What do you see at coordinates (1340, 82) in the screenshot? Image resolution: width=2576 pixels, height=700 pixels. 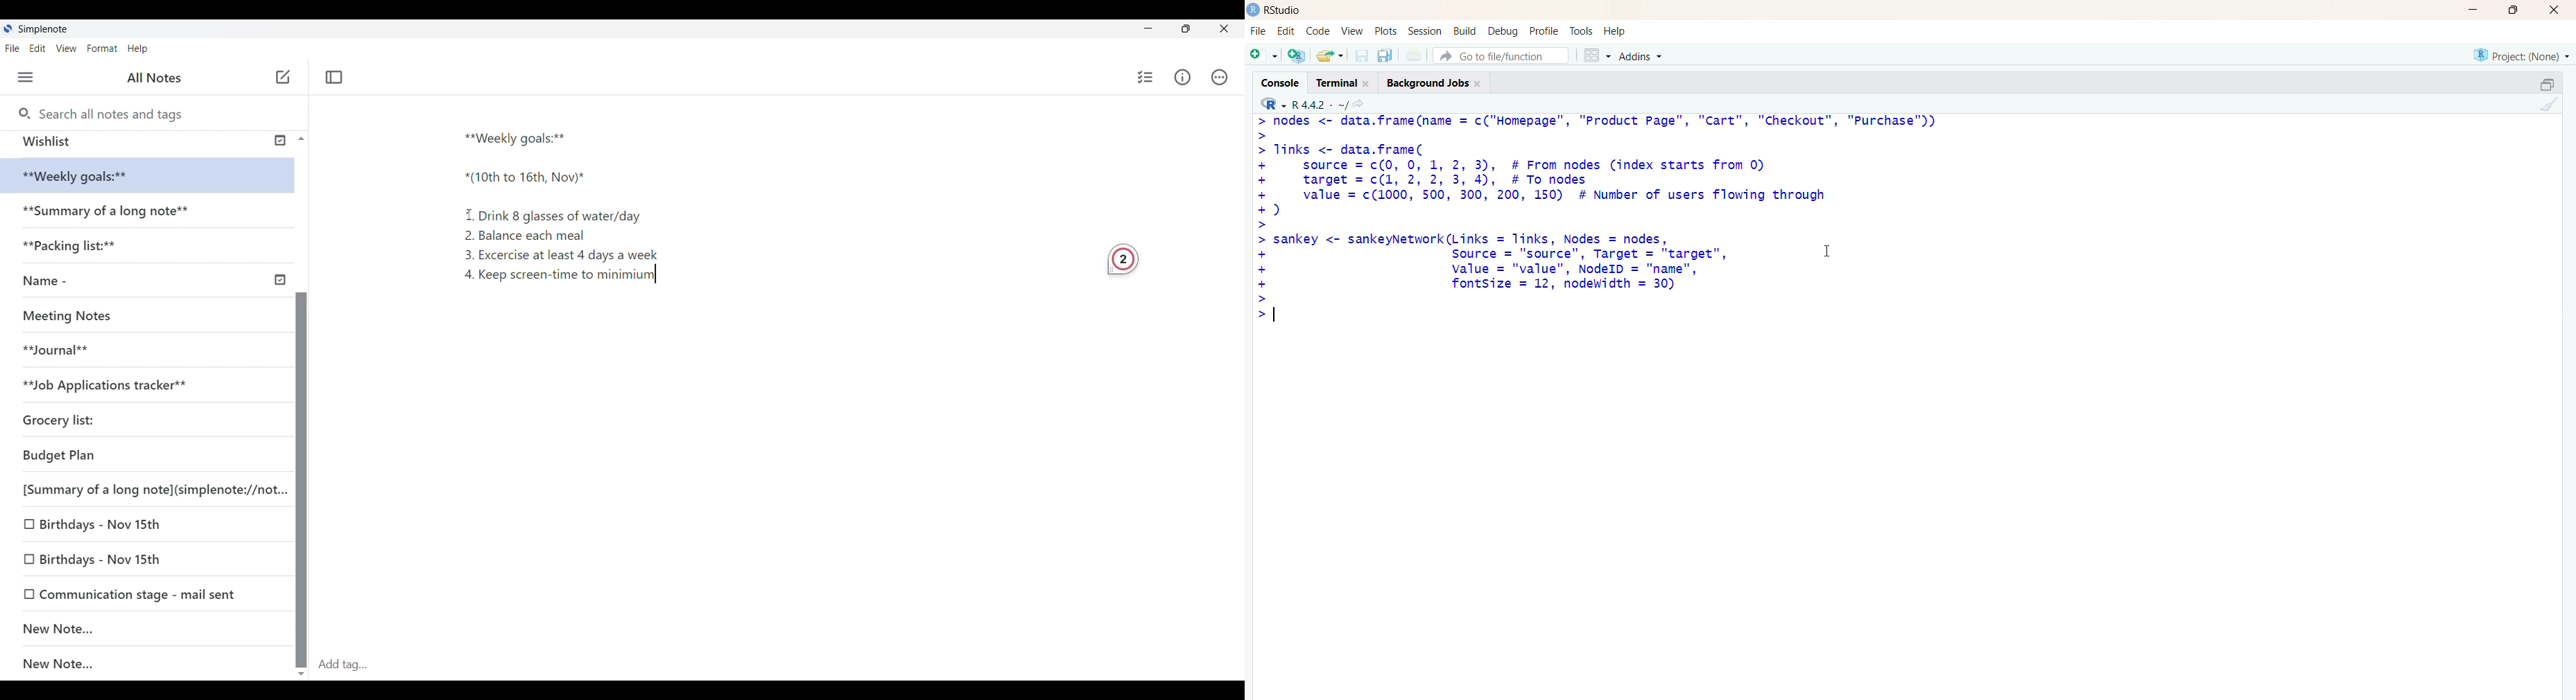 I see `terminal` at bounding box center [1340, 82].